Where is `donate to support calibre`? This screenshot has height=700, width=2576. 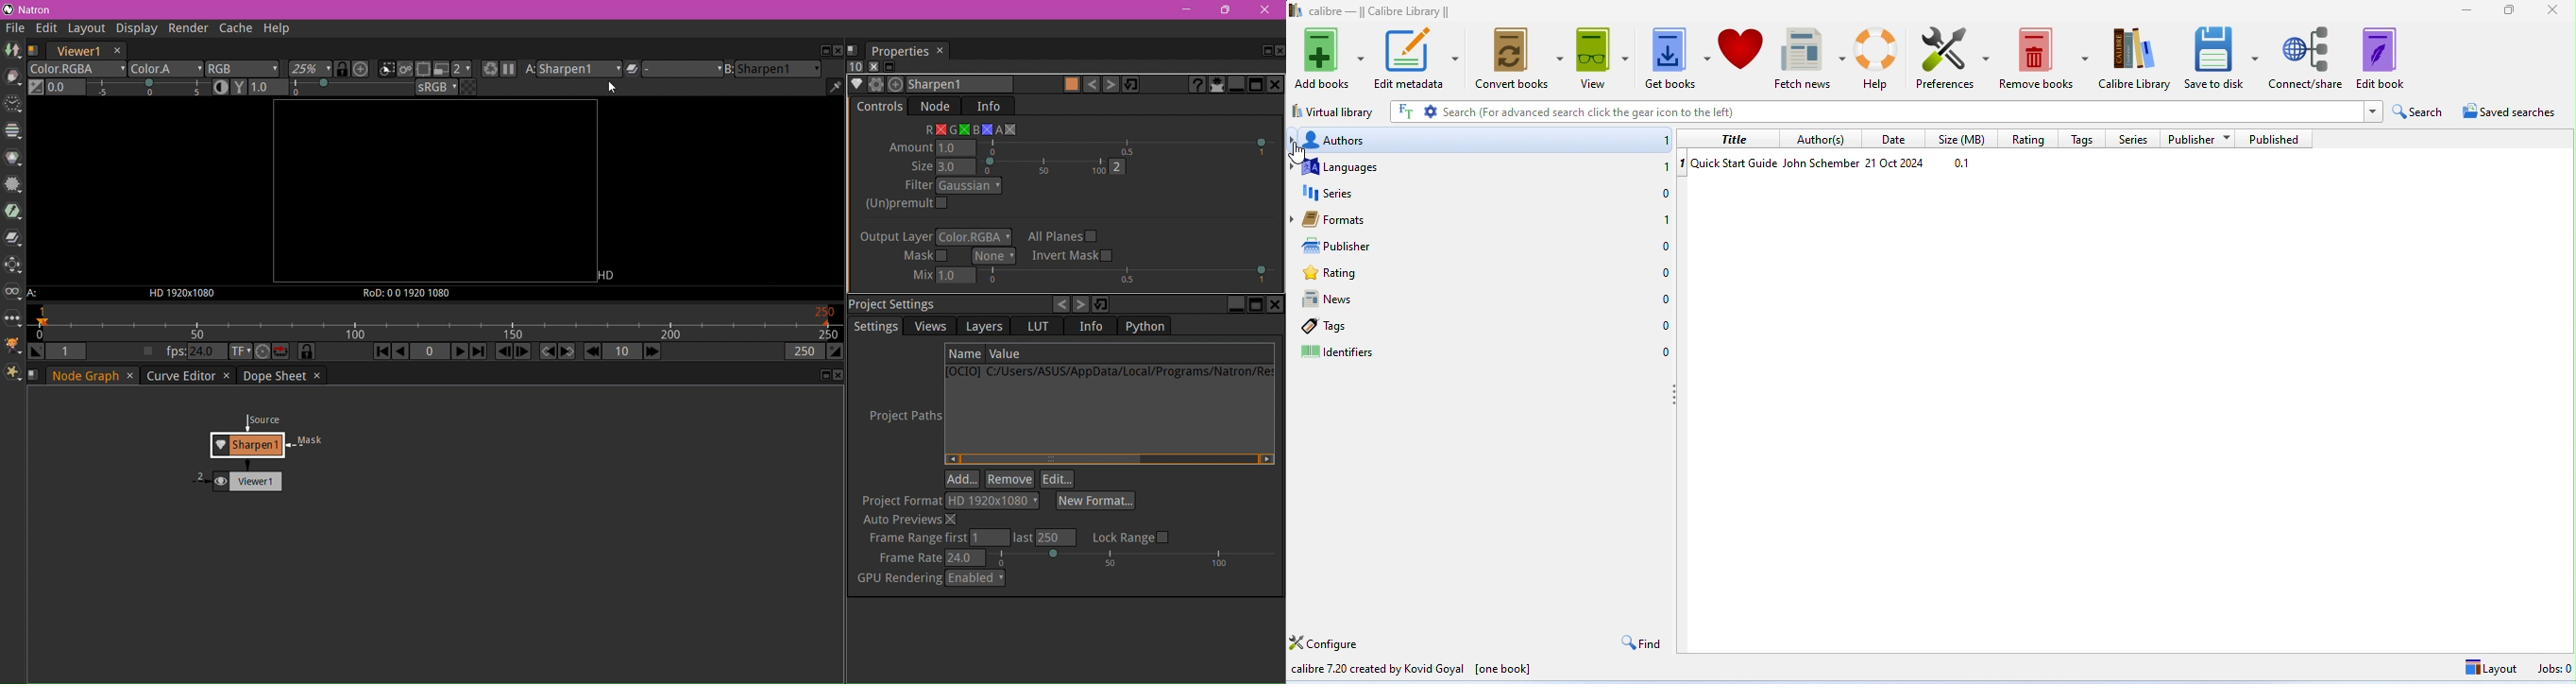 donate to support calibre is located at coordinates (1742, 52).